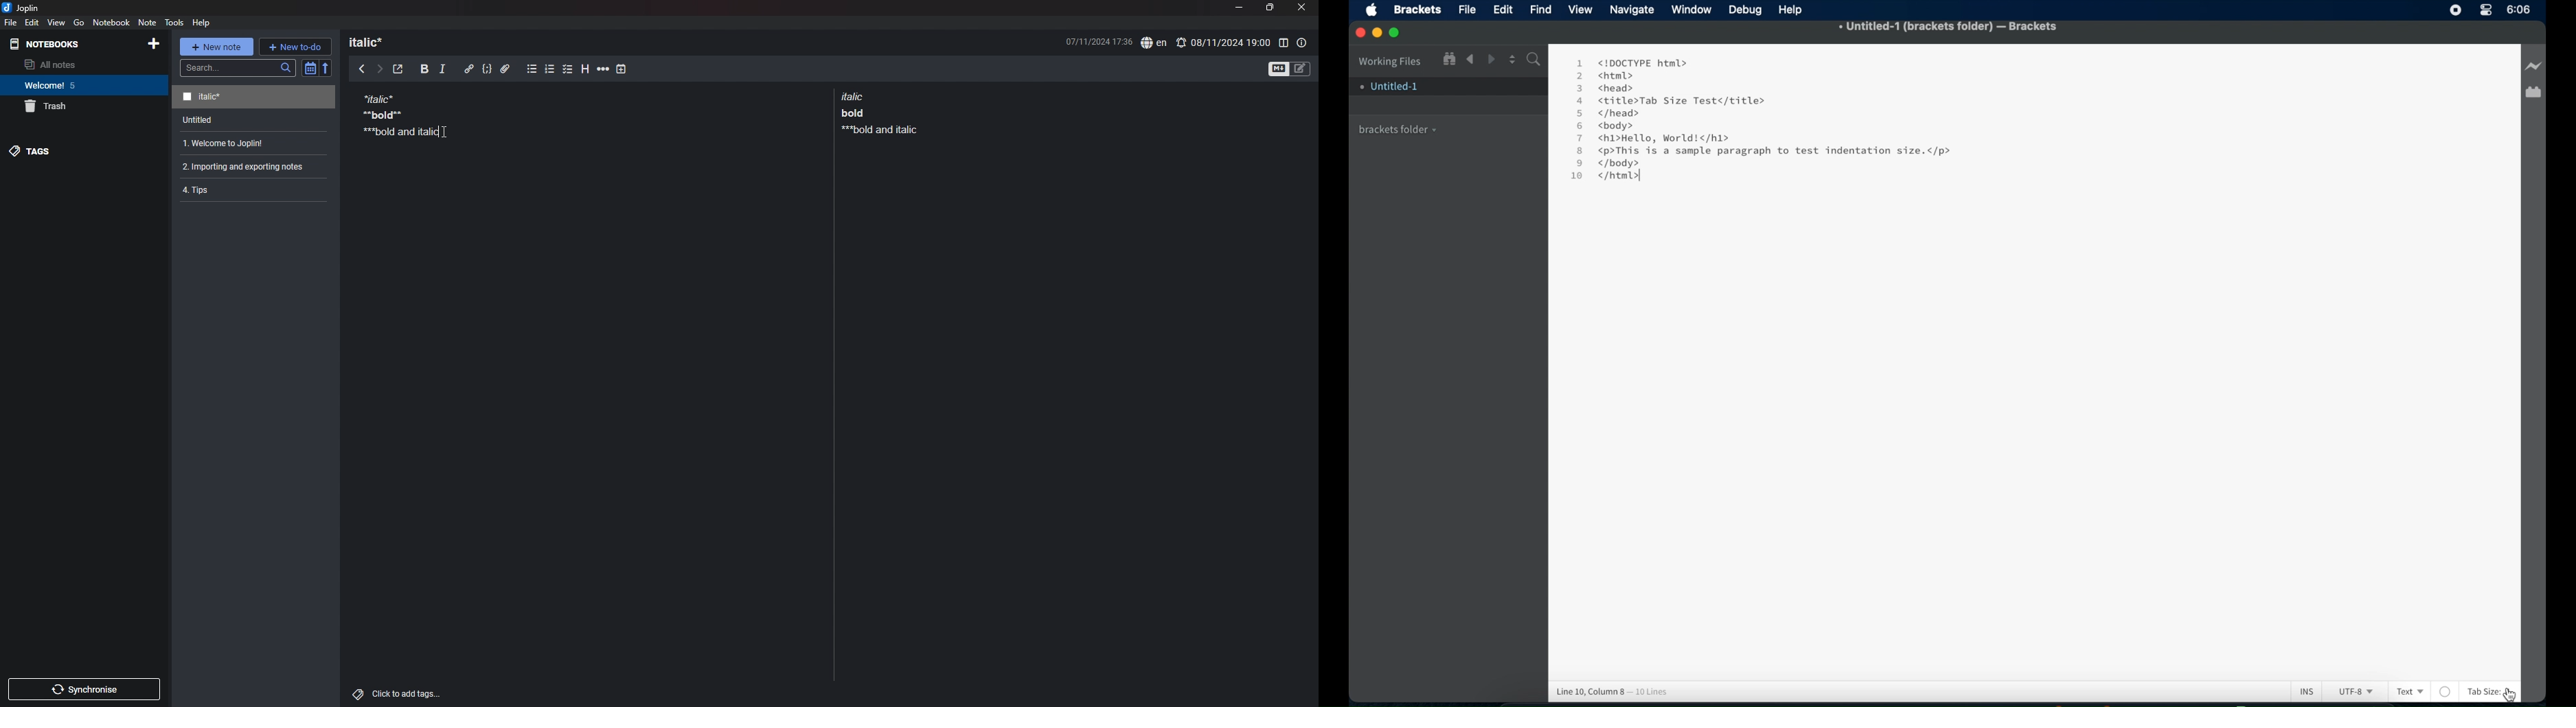 The image size is (2576, 728). Describe the element at coordinates (310, 68) in the screenshot. I see `toggle sort order` at that location.